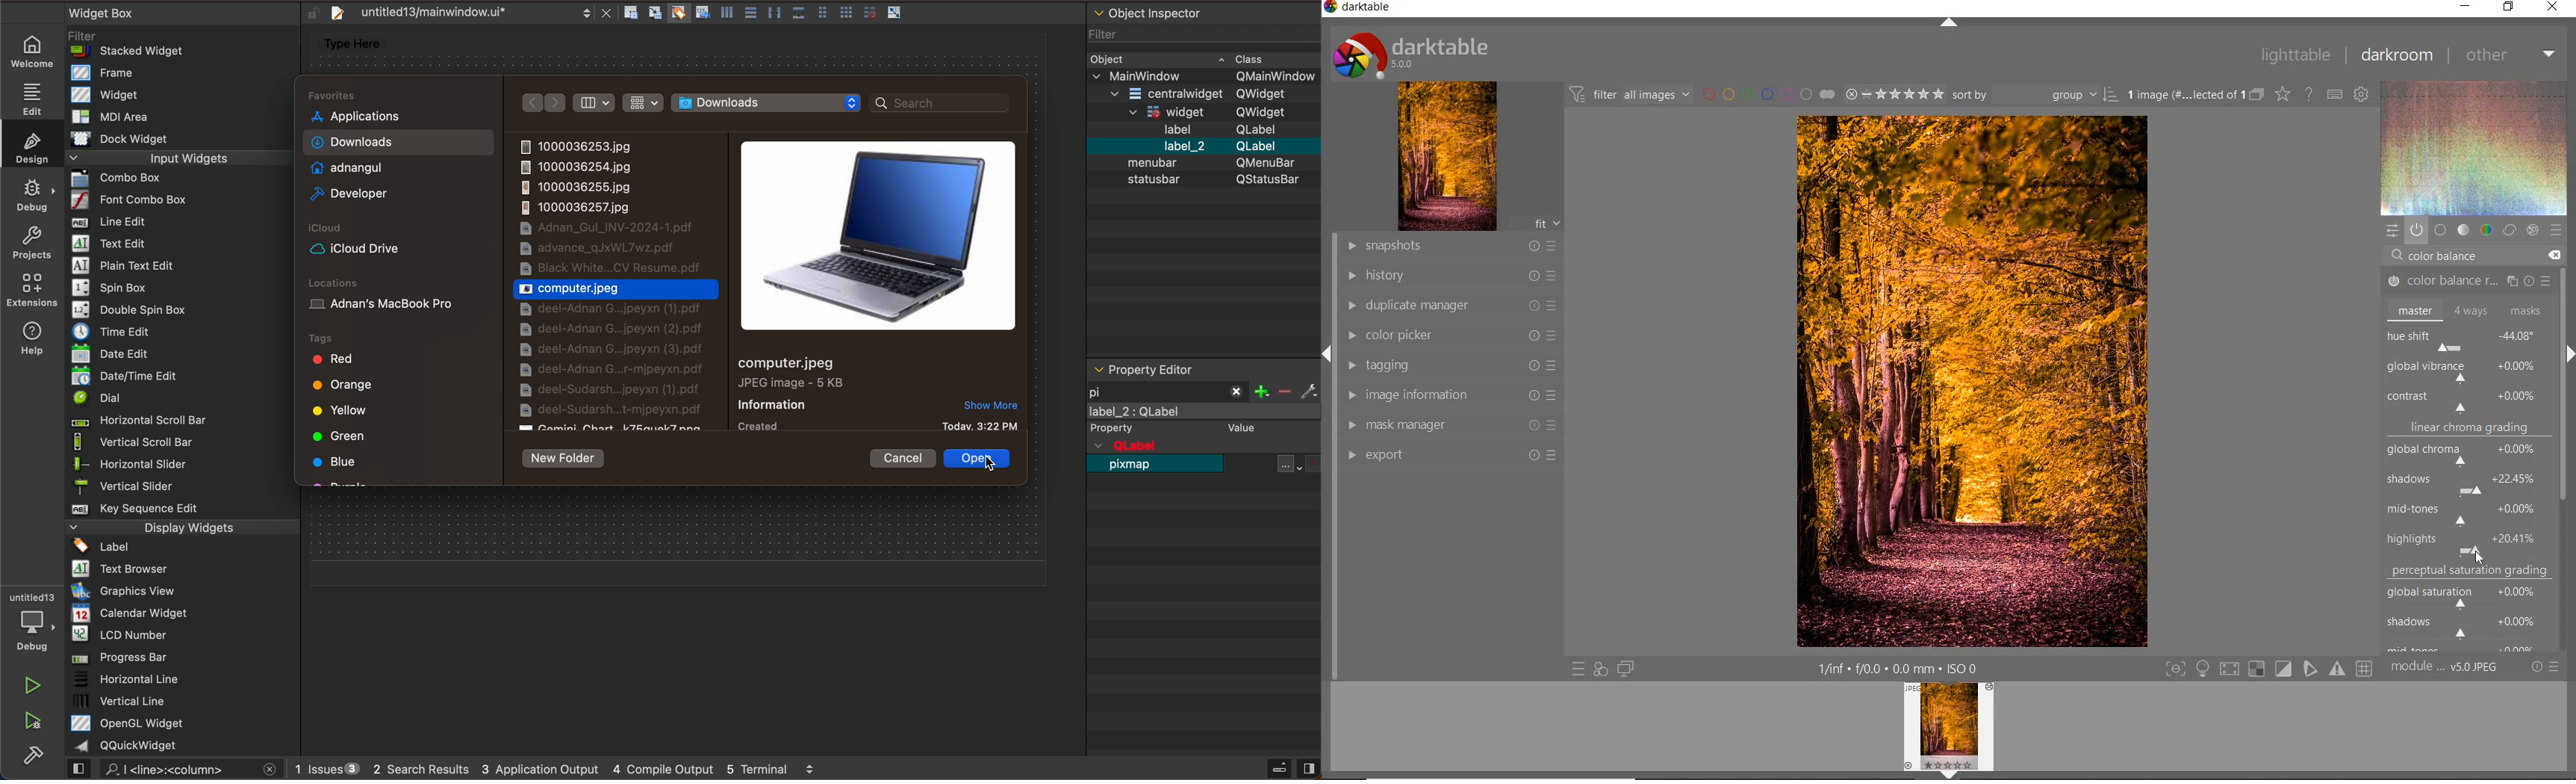 The height and width of the screenshot is (784, 2576). I want to click on selected images, so click(2183, 95).